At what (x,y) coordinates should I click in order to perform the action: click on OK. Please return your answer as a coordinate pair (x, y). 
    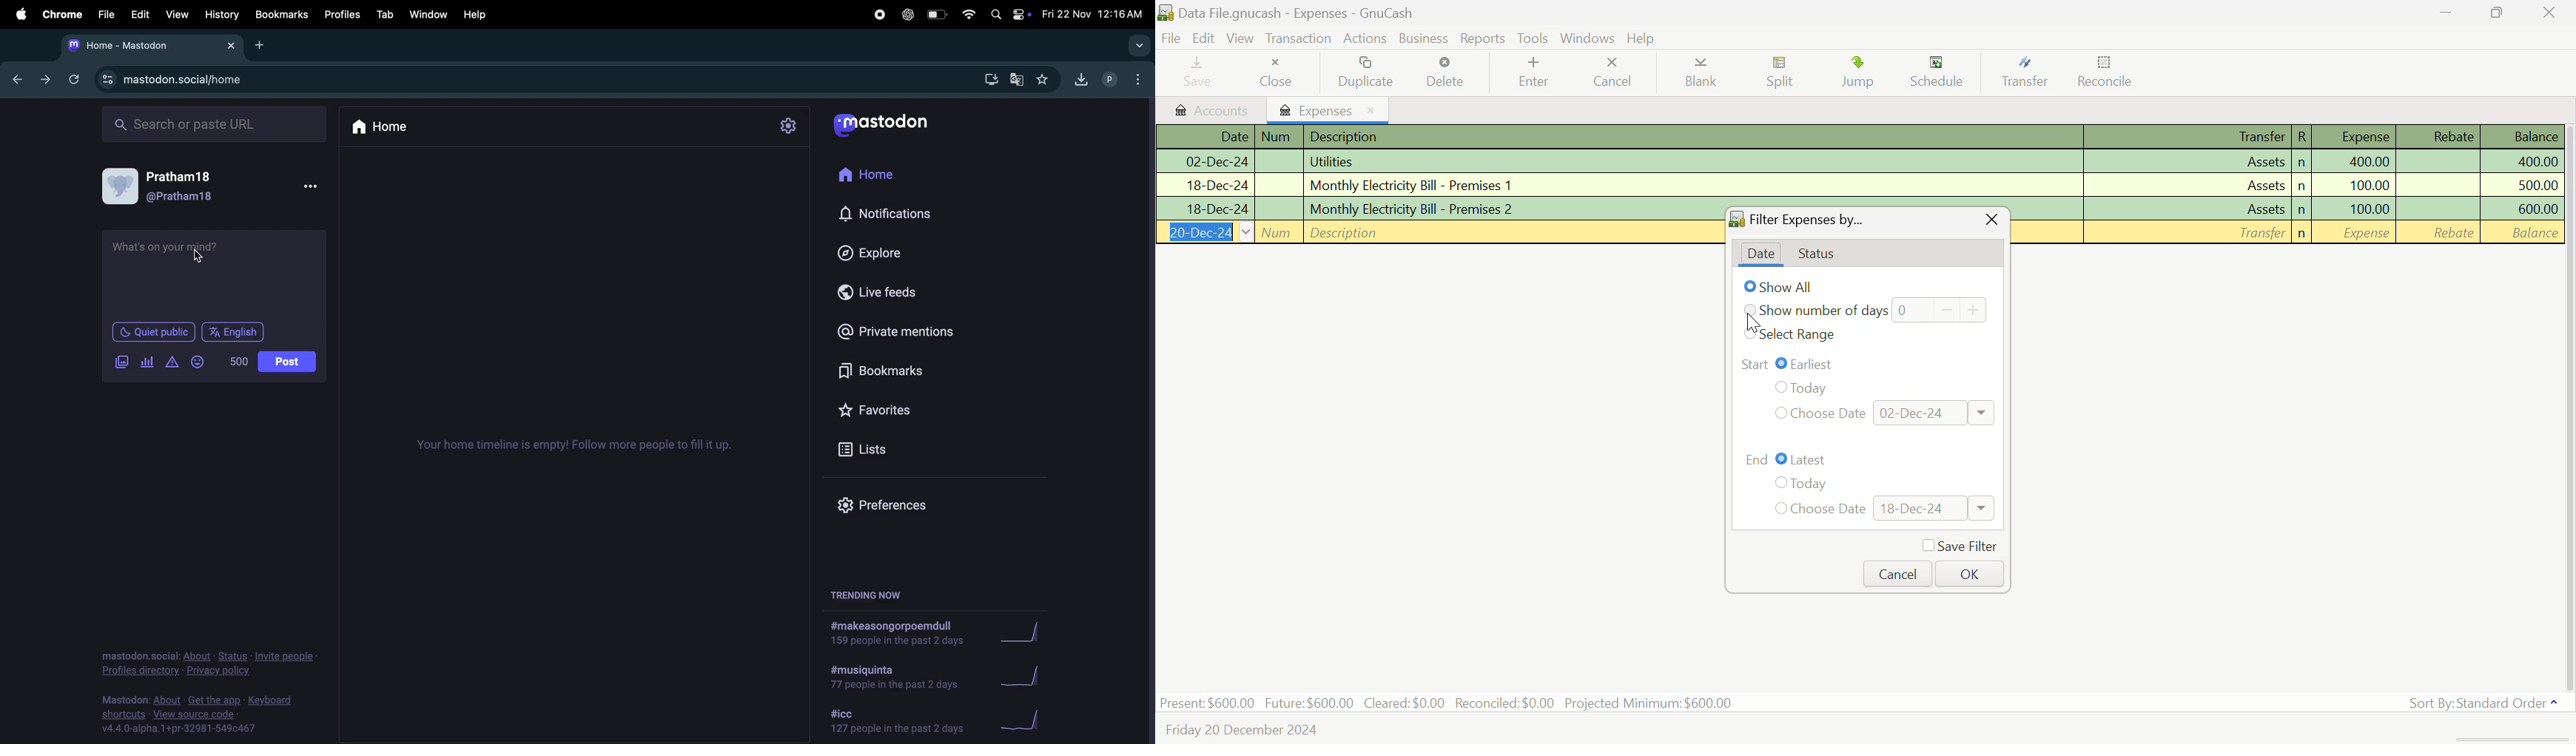
    Looking at the image, I should click on (1969, 574).